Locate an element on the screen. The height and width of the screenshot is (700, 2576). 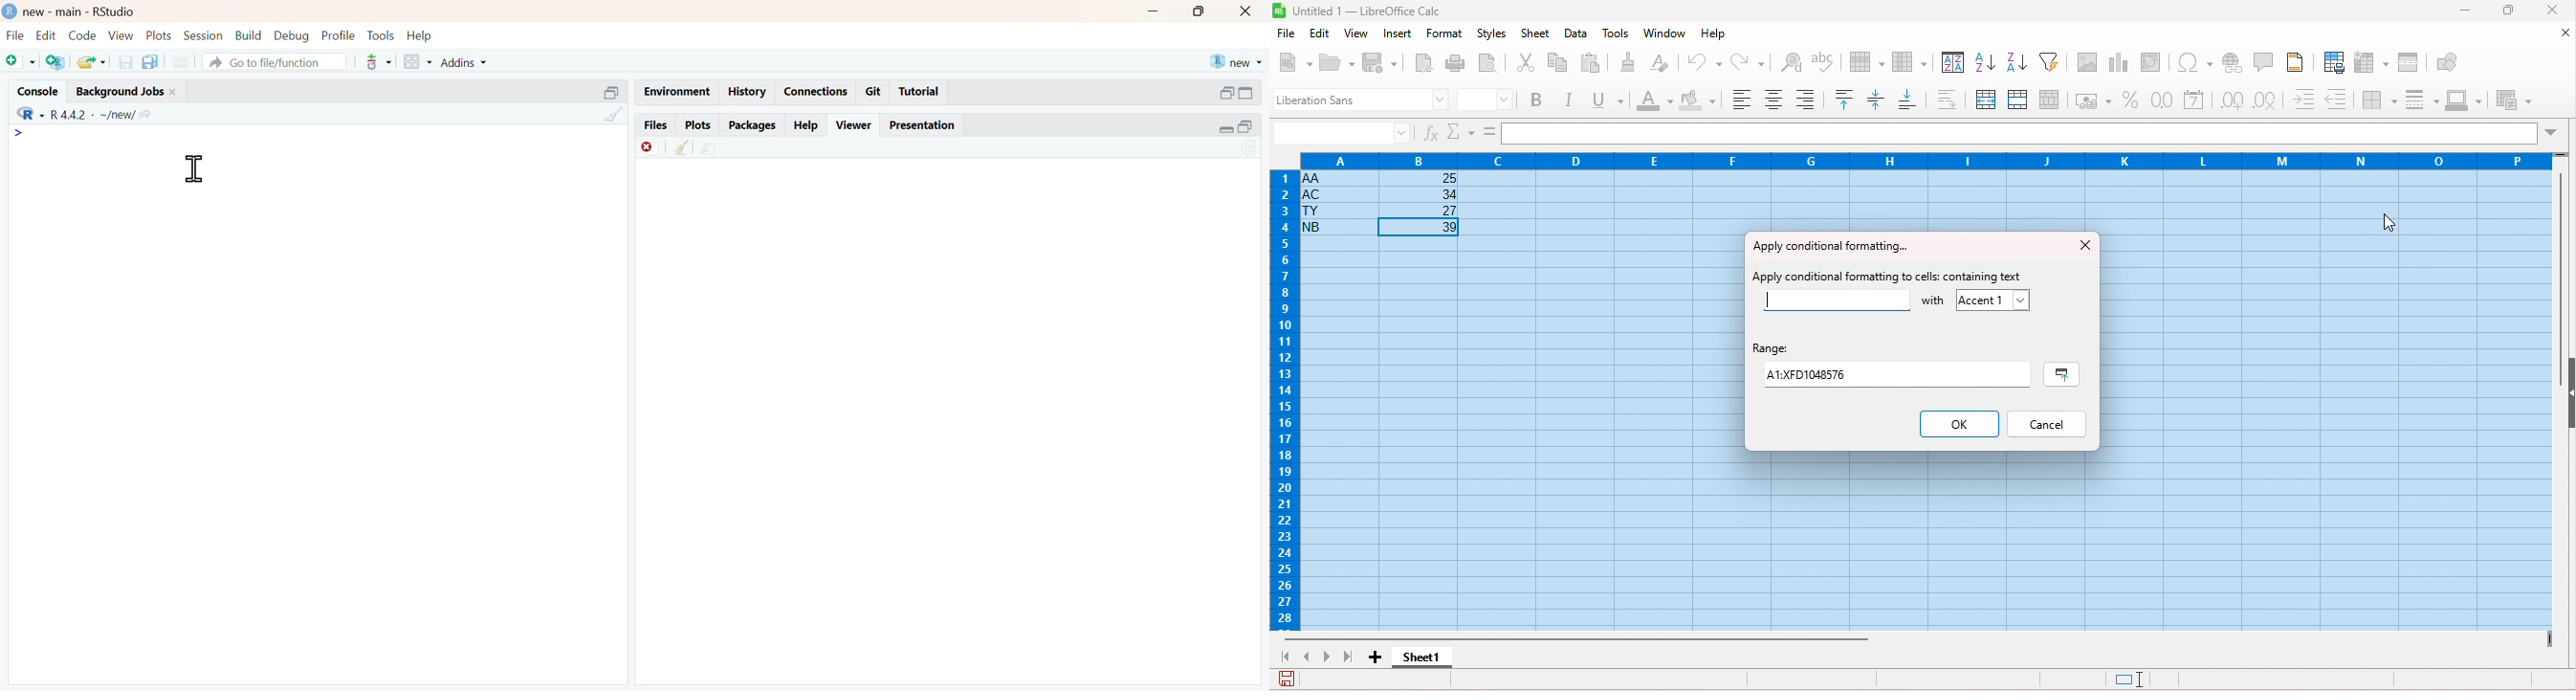
insert image is located at coordinates (2087, 62).